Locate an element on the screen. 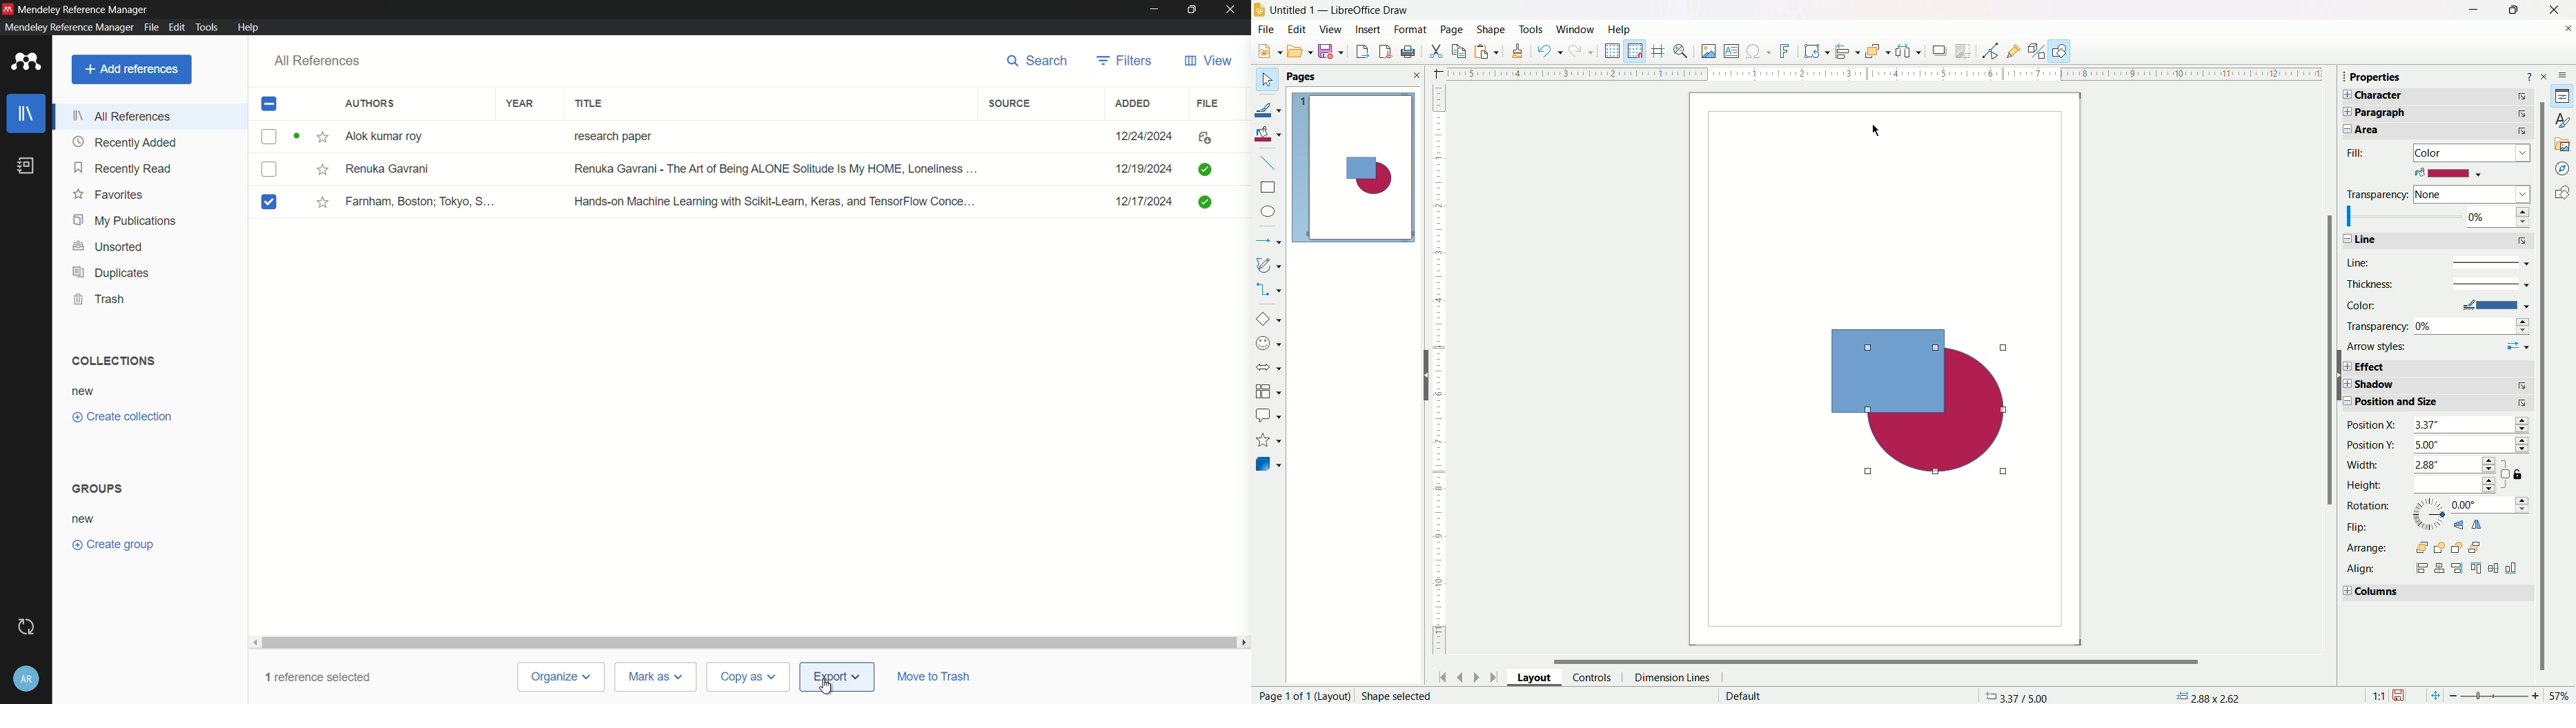  symbol shapes is located at coordinates (1269, 343).